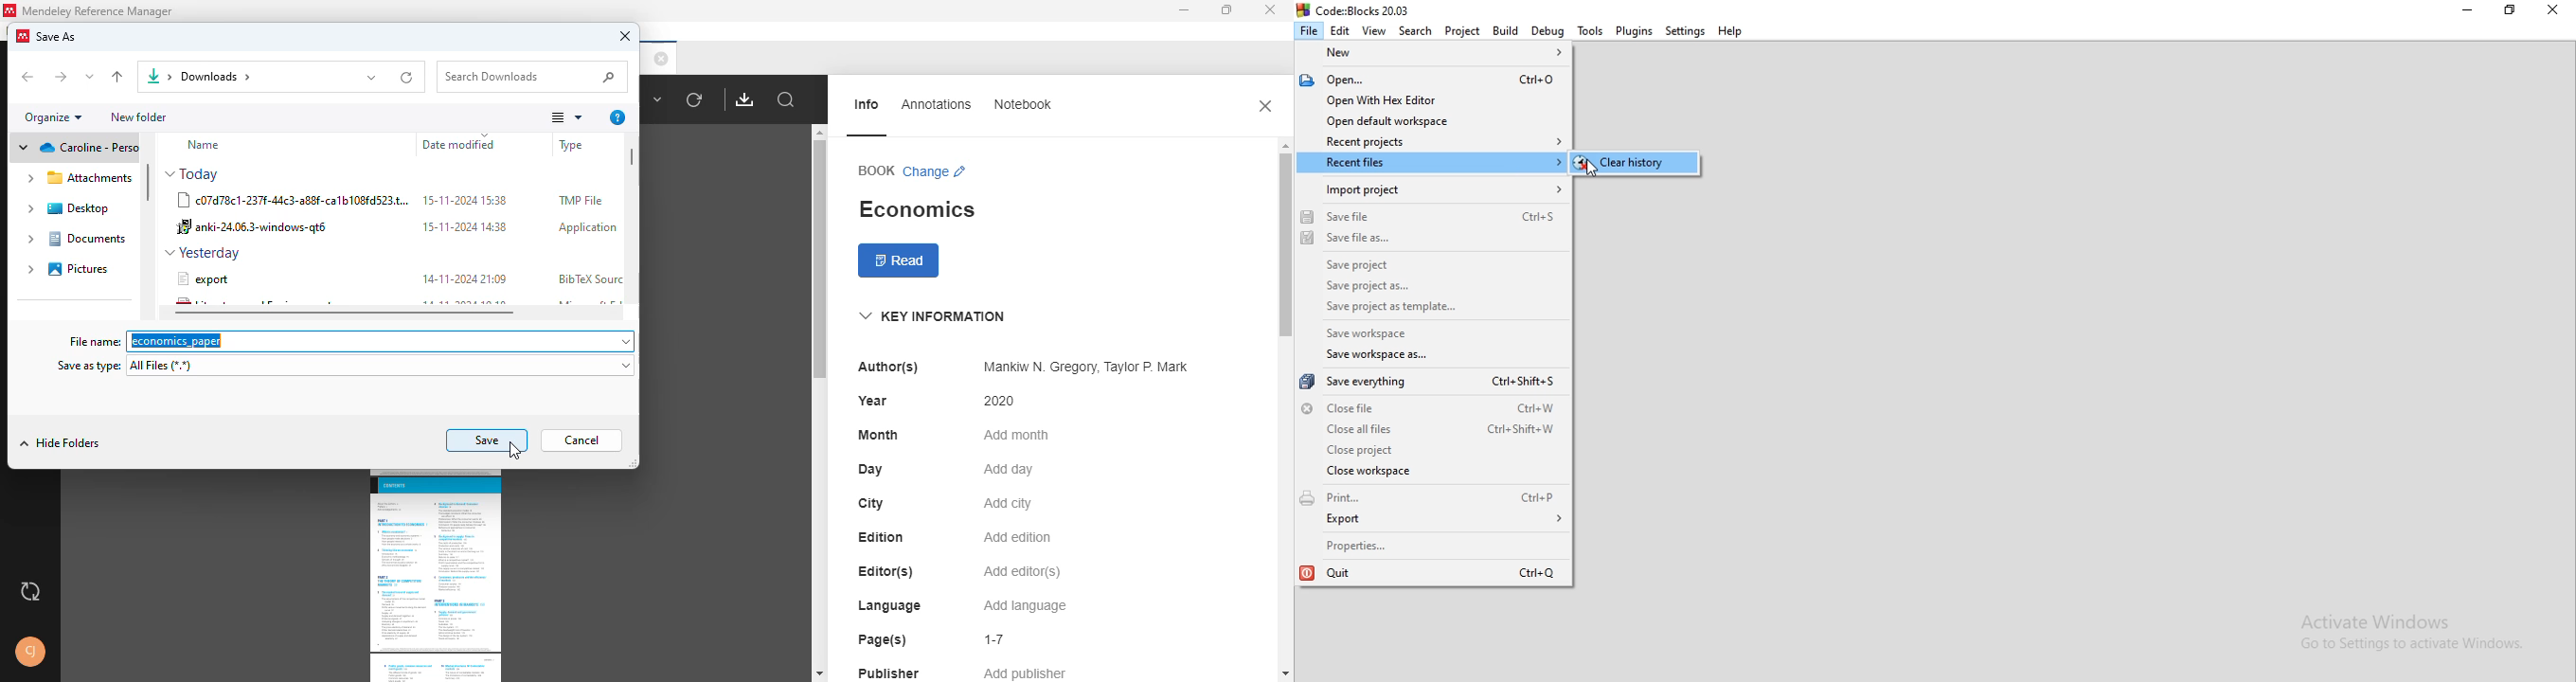 The height and width of the screenshot is (700, 2576). I want to click on year, so click(872, 401).